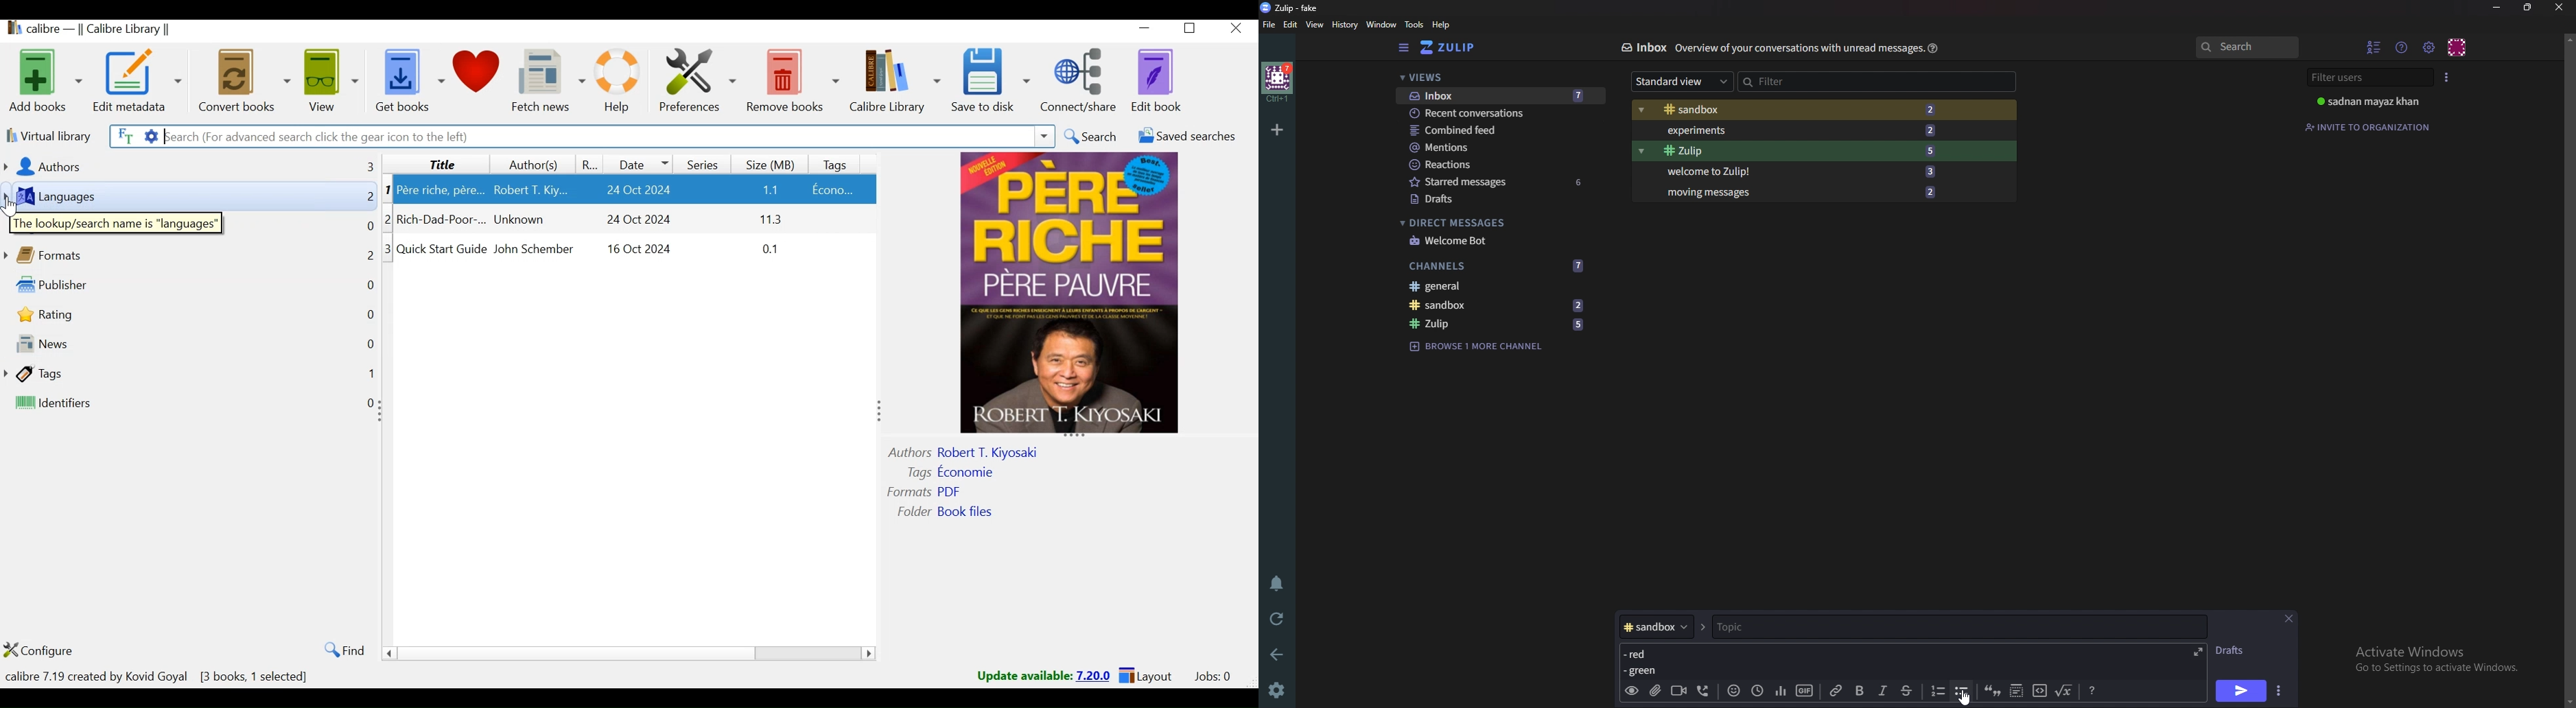 The width and height of the screenshot is (2576, 728). What do you see at coordinates (1734, 689) in the screenshot?
I see `Emoji` at bounding box center [1734, 689].